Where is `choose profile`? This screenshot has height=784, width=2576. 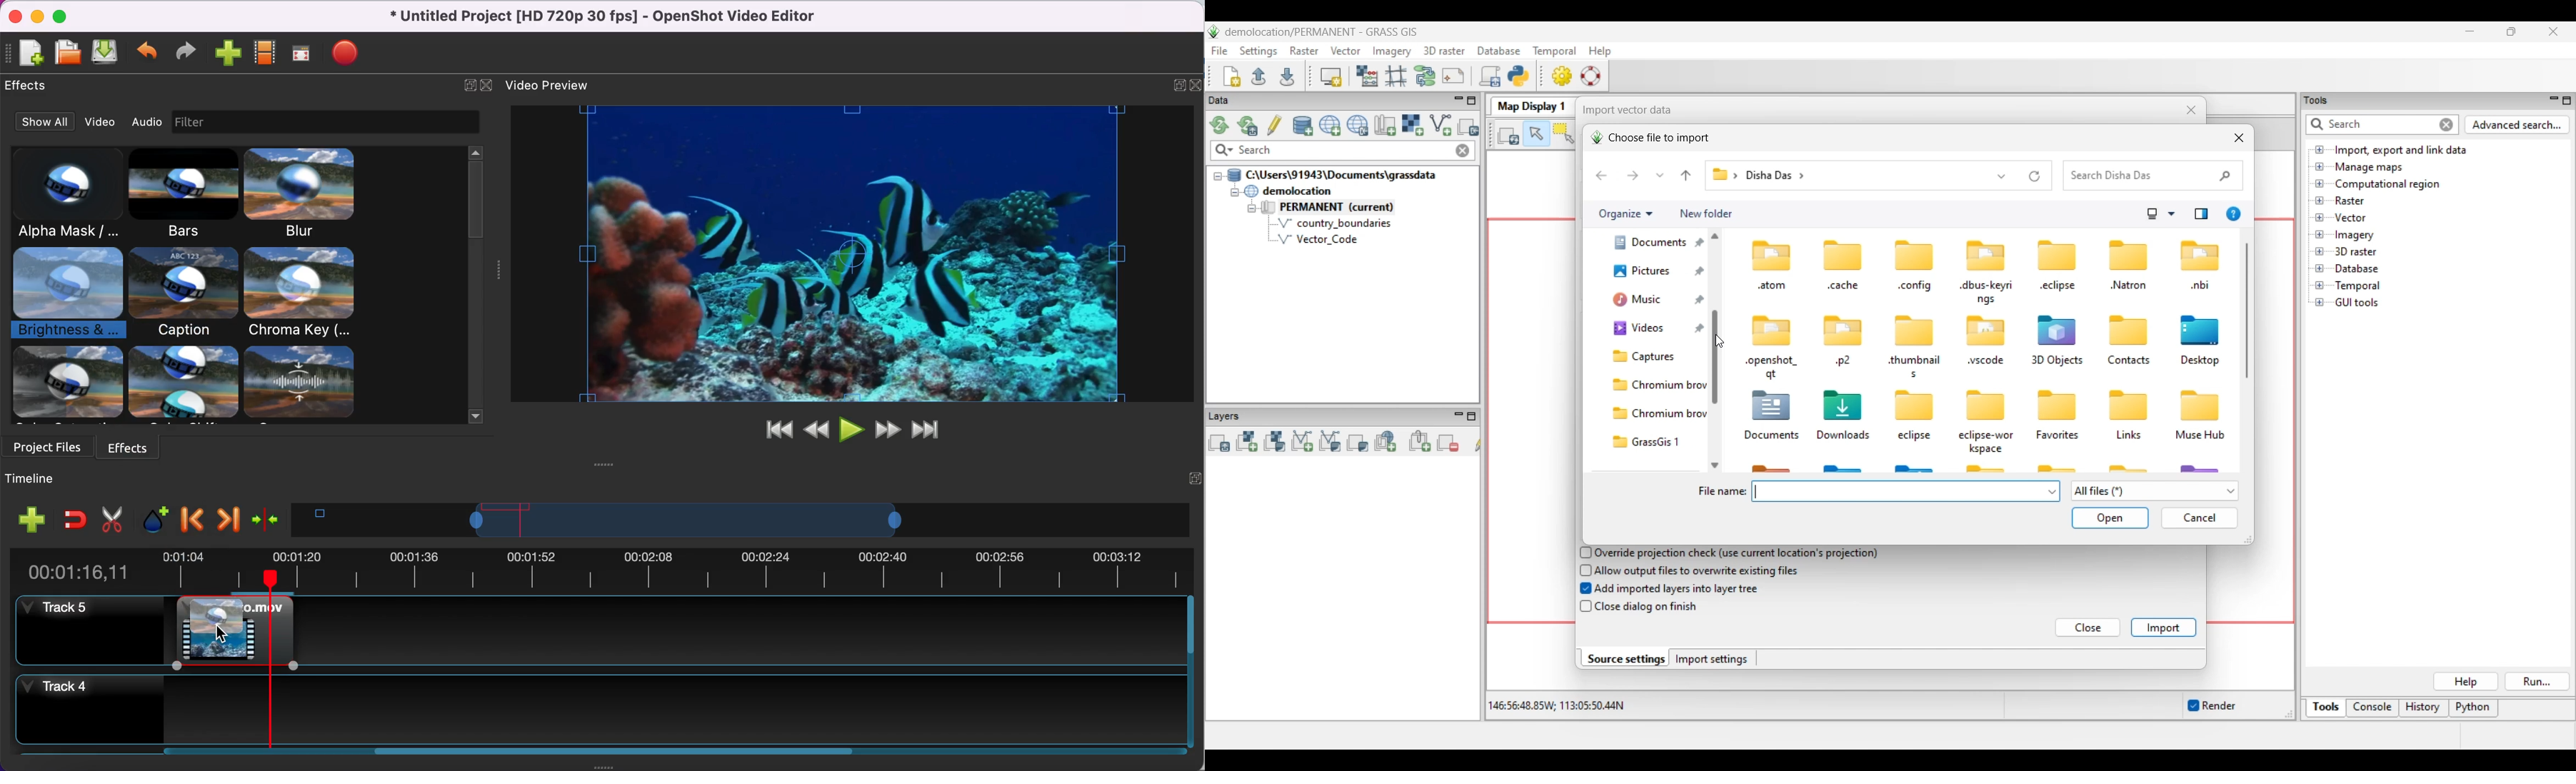
choose profile is located at coordinates (264, 53).